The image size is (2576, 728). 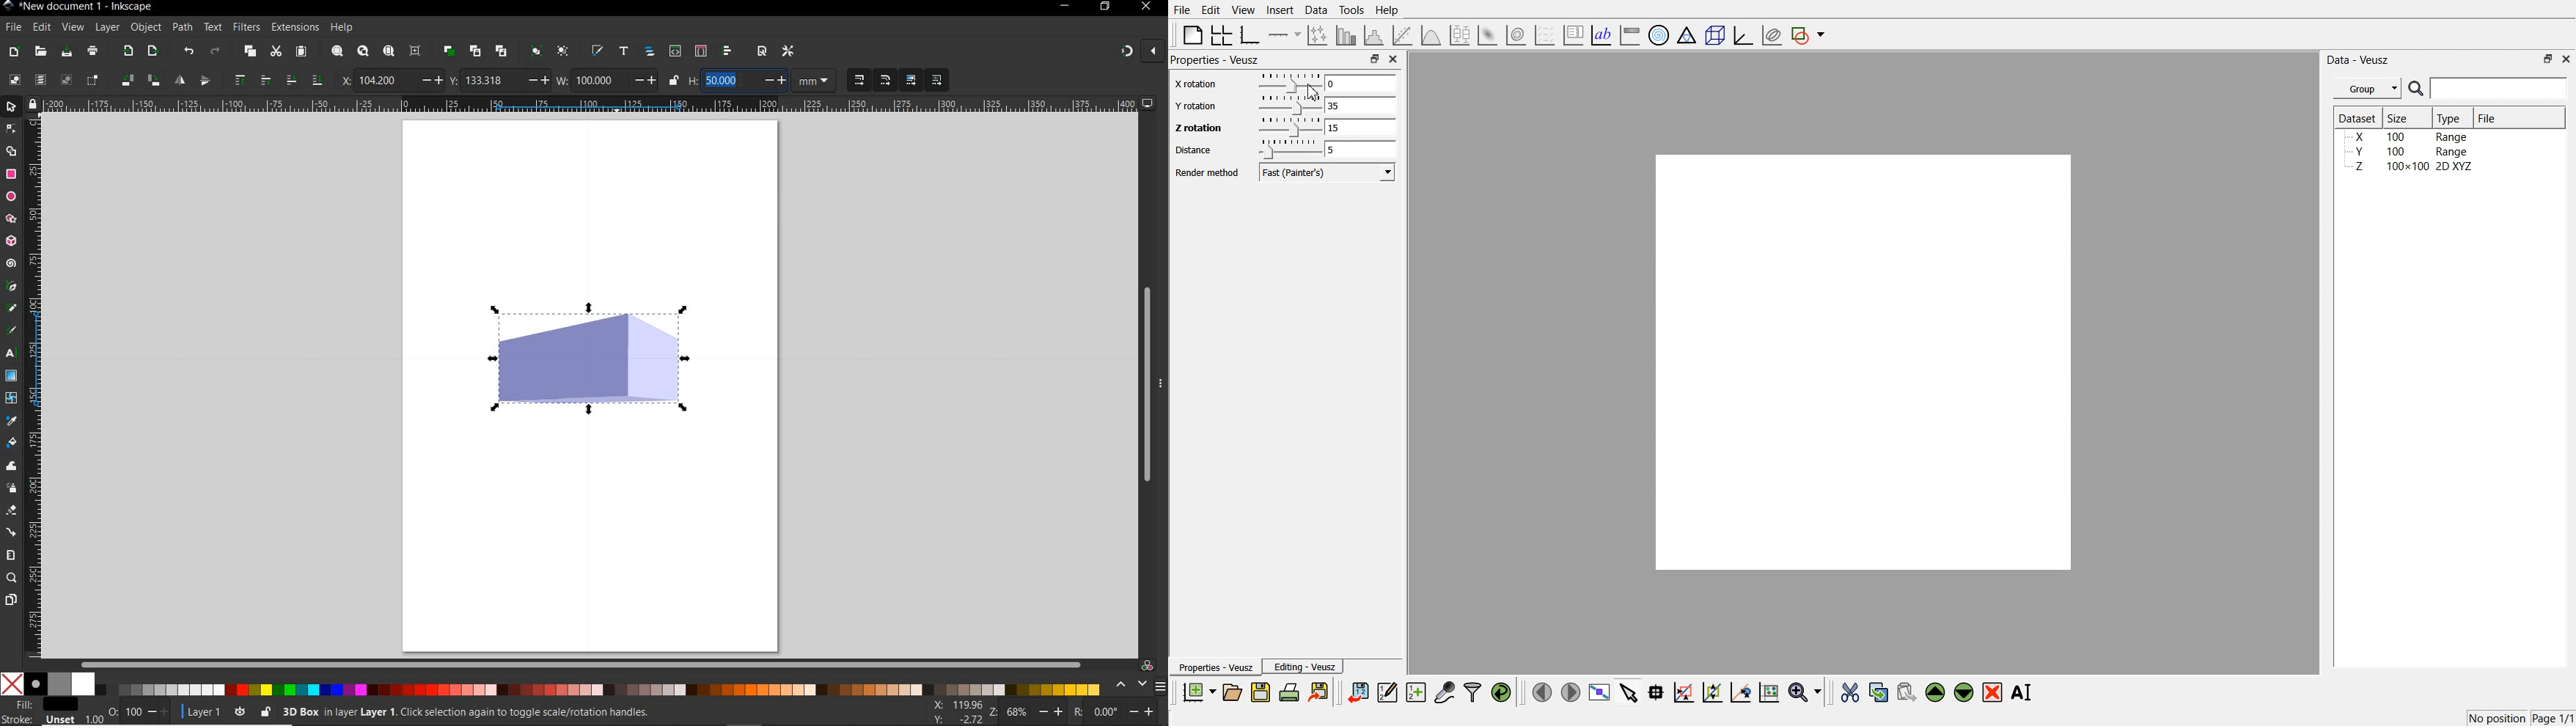 What do you see at coordinates (1630, 34) in the screenshot?
I see `Image color bar` at bounding box center [1630, 34].